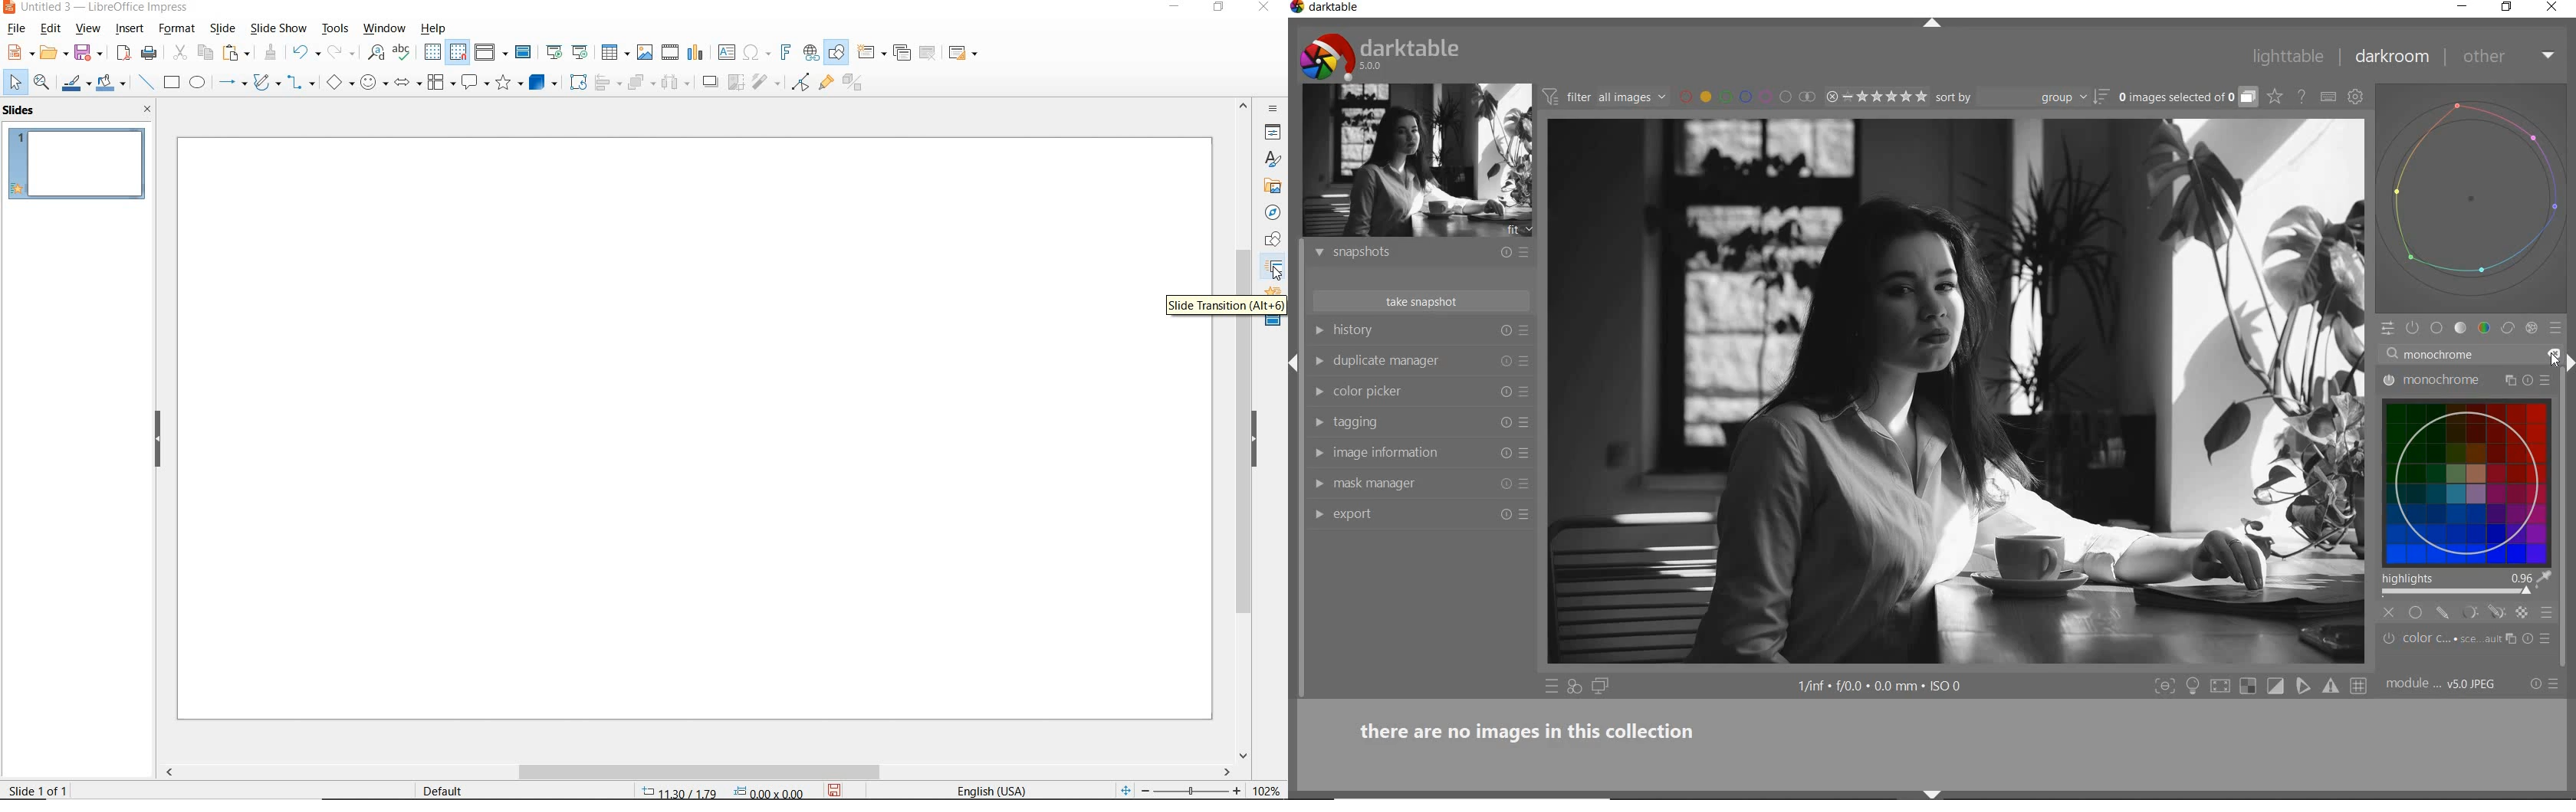 The height and width of the screenshot is (812, 2576). What do you see at coordinates (695, 772) in the screenshot?
I see `SCROLLBAR` at bounding box center [695, 772].